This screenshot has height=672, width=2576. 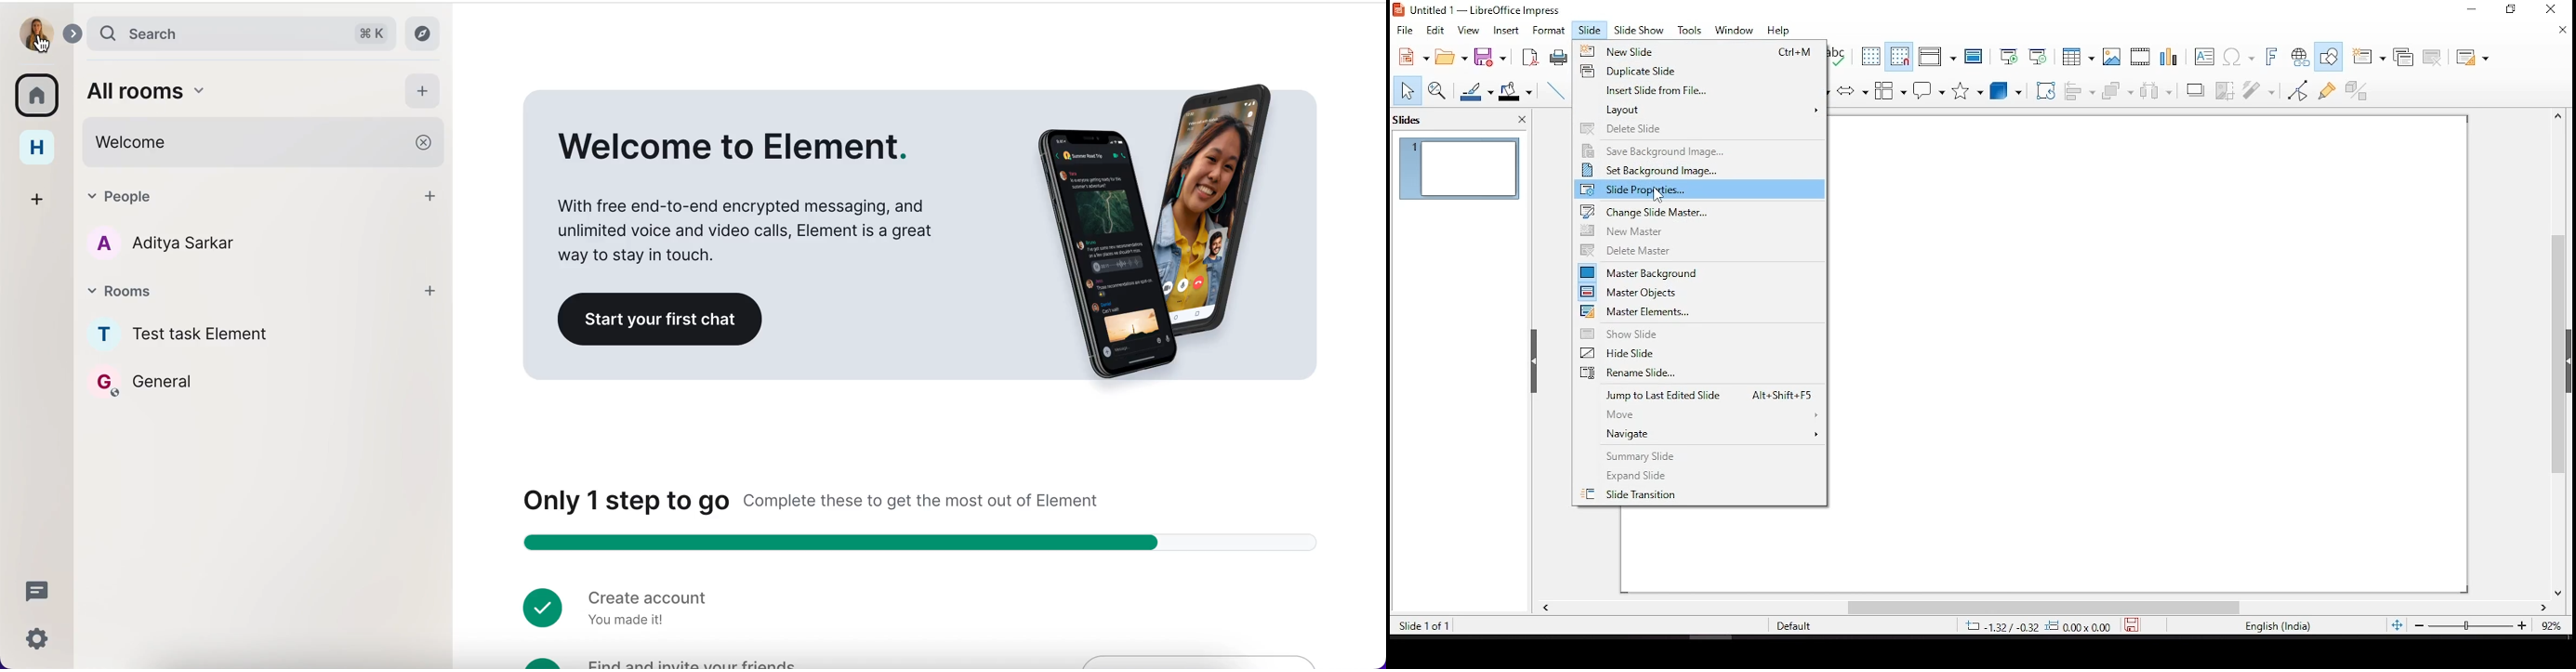 What do you see at coordinates (1535, 361) in the screenshot?
I see `close pane` at bounding box center [1535, 361].